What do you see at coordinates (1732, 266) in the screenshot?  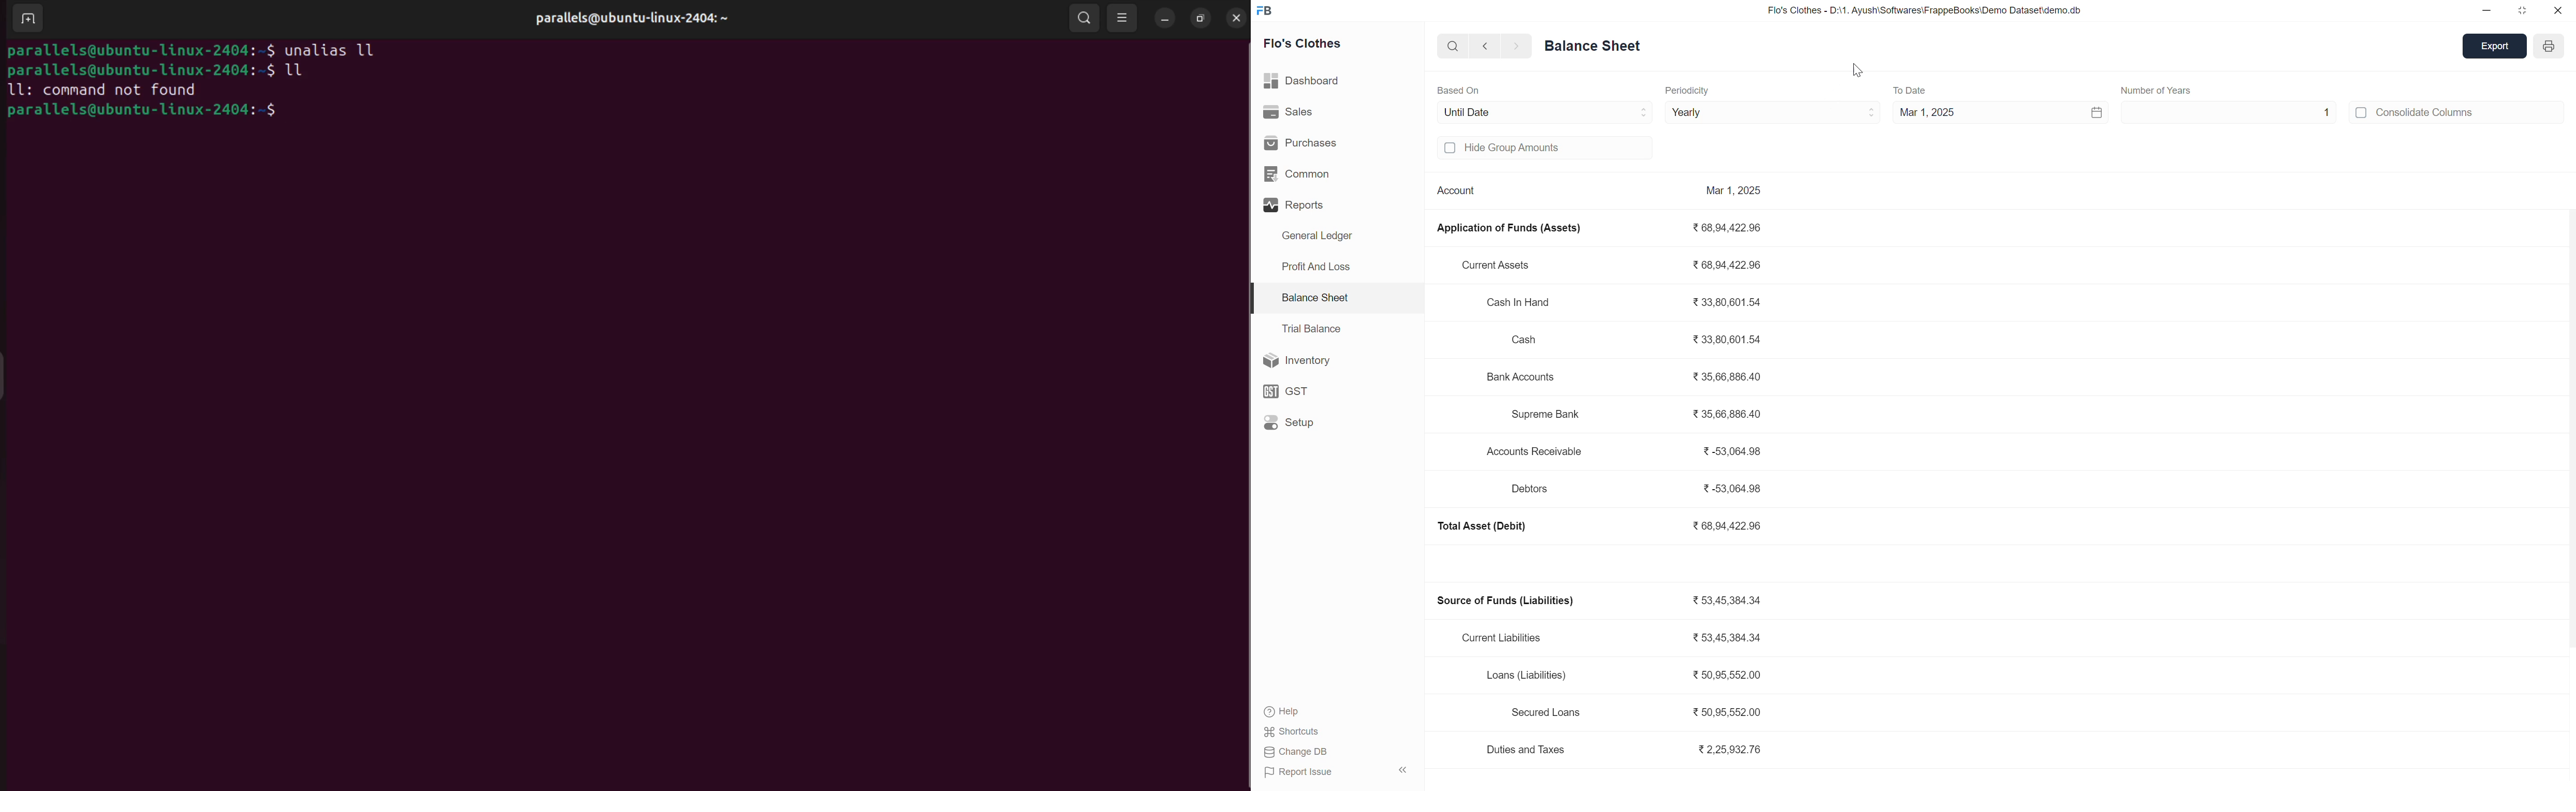 I see `68,94,422.96` at bounding box center [1732, 266].